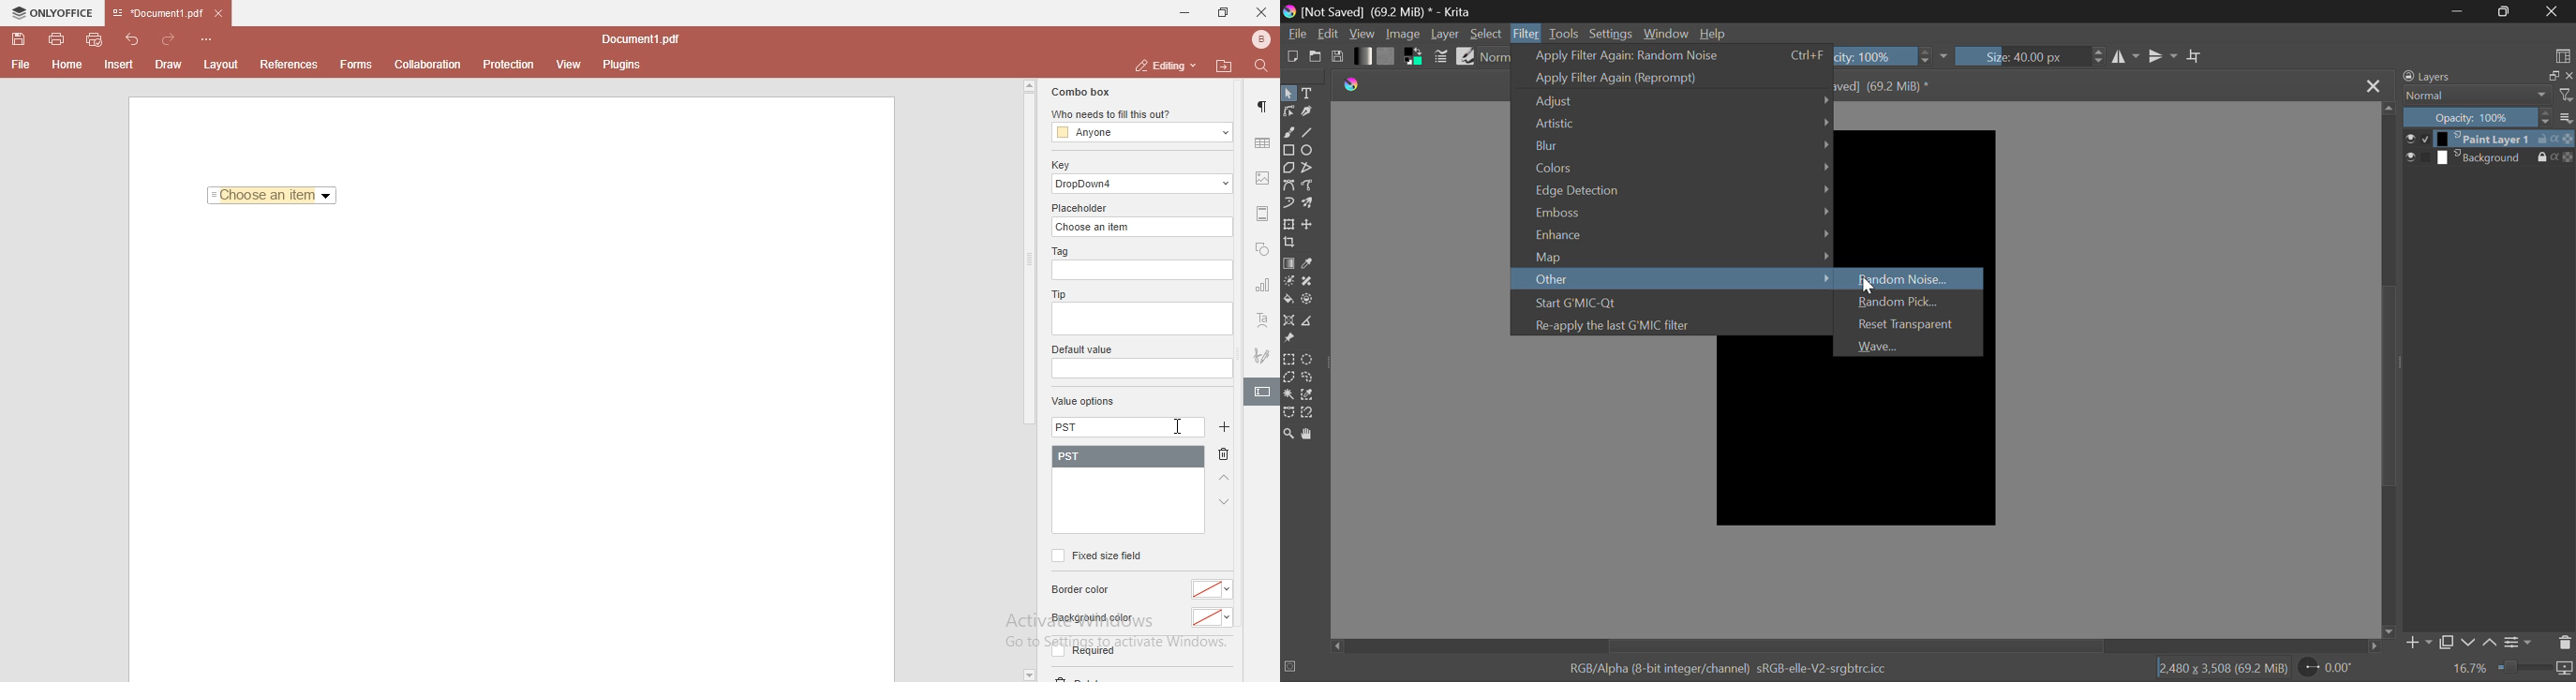 This screenshot has height=700, width=2576. I want to click on checkbox, so click(2425, 157).